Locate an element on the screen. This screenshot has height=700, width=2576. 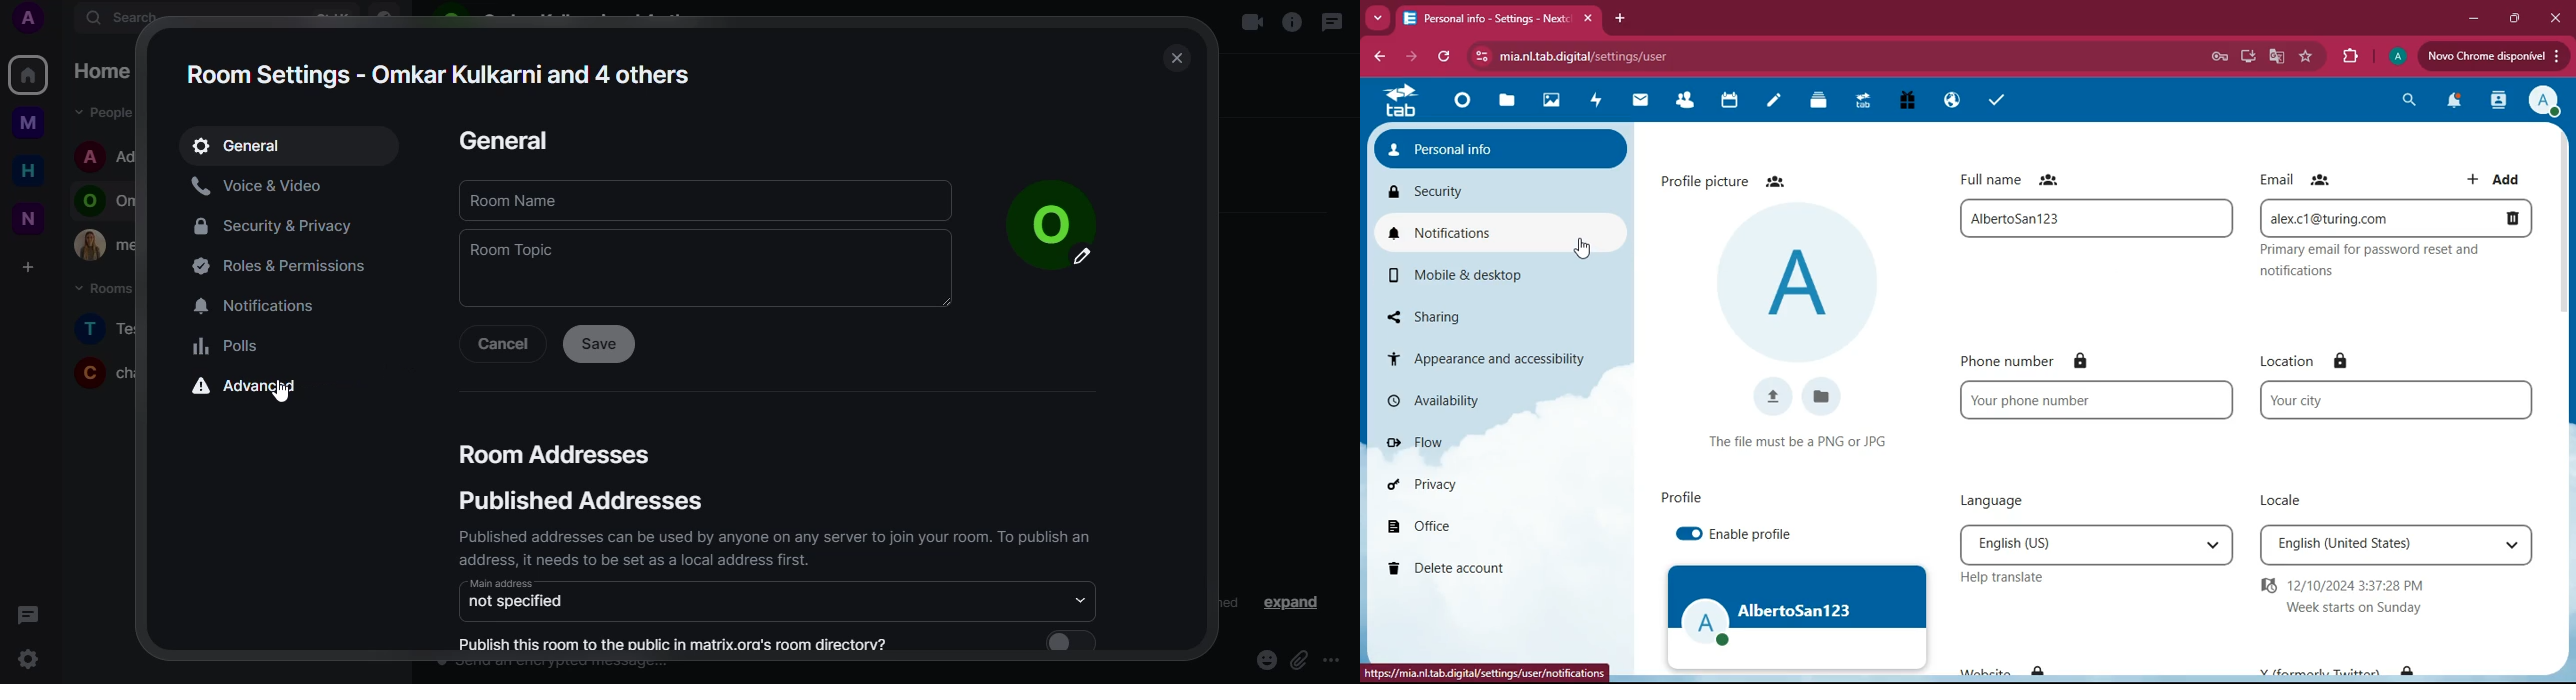
language is located at coordinates (2097, 545).